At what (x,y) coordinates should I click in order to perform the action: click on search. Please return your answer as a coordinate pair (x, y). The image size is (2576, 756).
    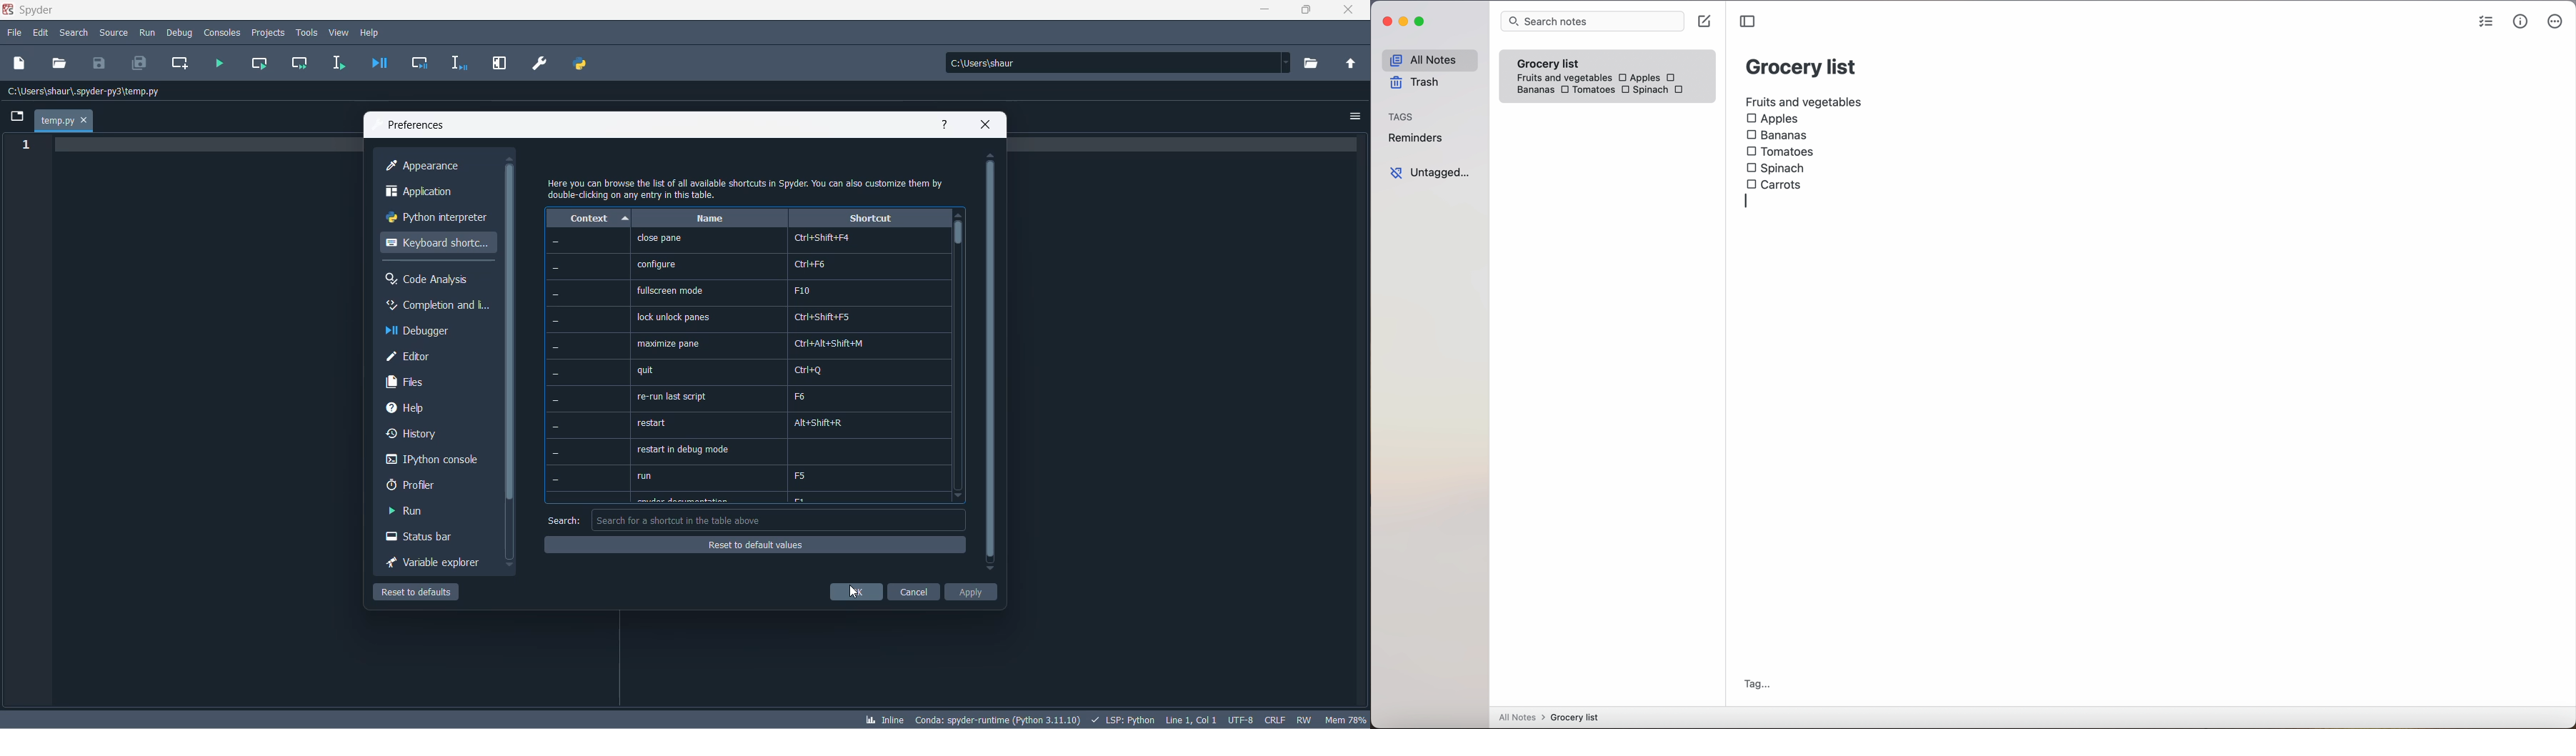
    Looking at the image, I should click on (78, 34).